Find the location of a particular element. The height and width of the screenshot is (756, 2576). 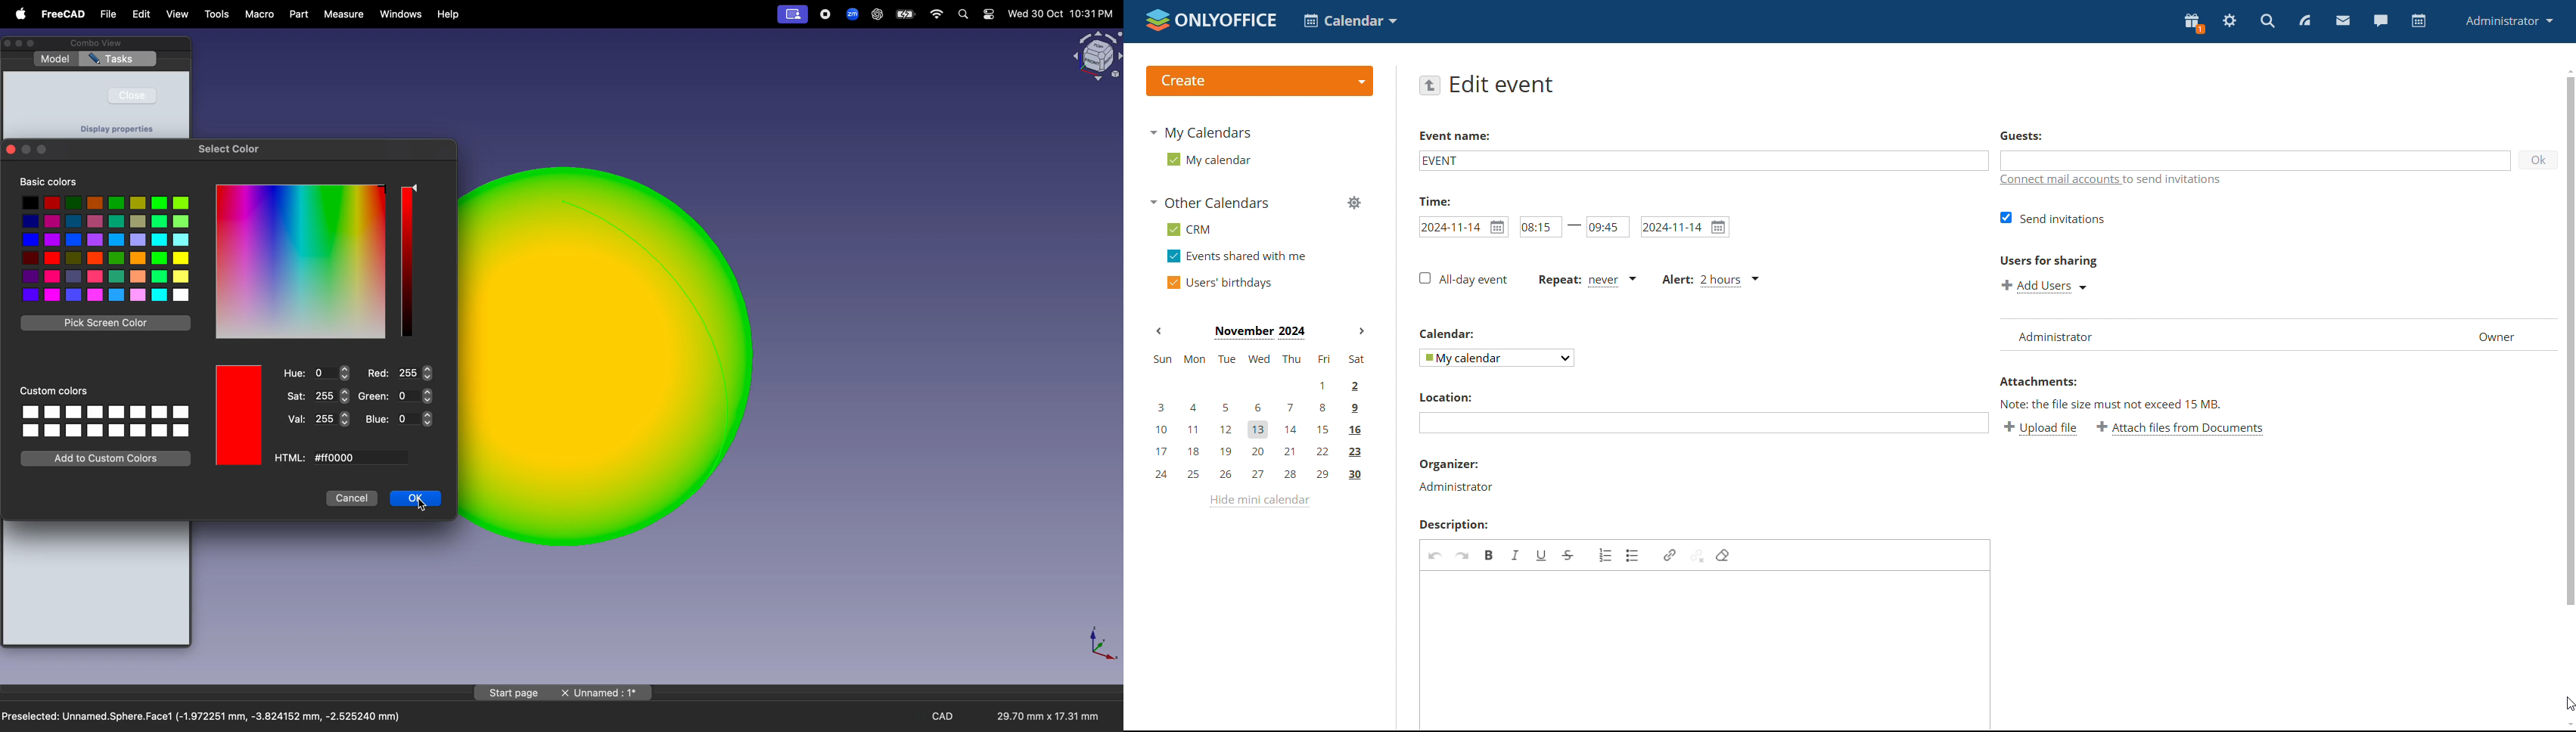

attachment label is located at coordinates (2046, 381).